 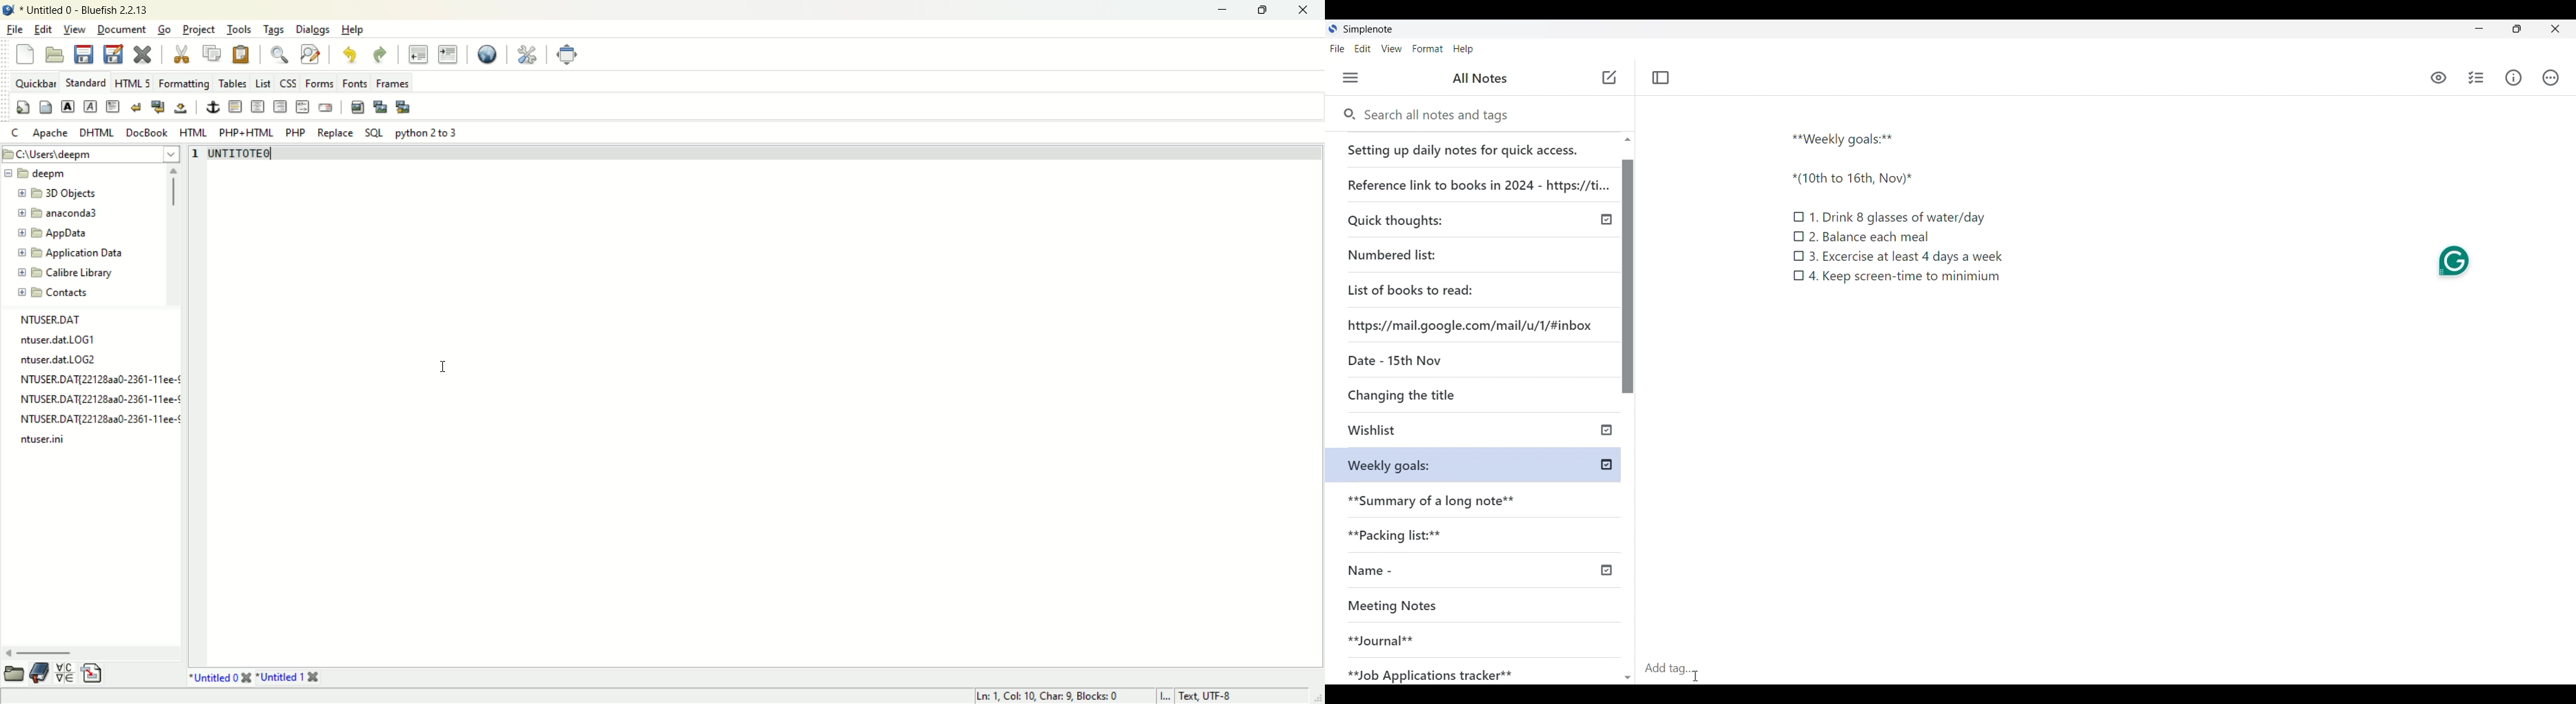 What do you see at coordinates (293, 678) in the screenshot?
I see `untitle1` at bounding box center [293, 678].